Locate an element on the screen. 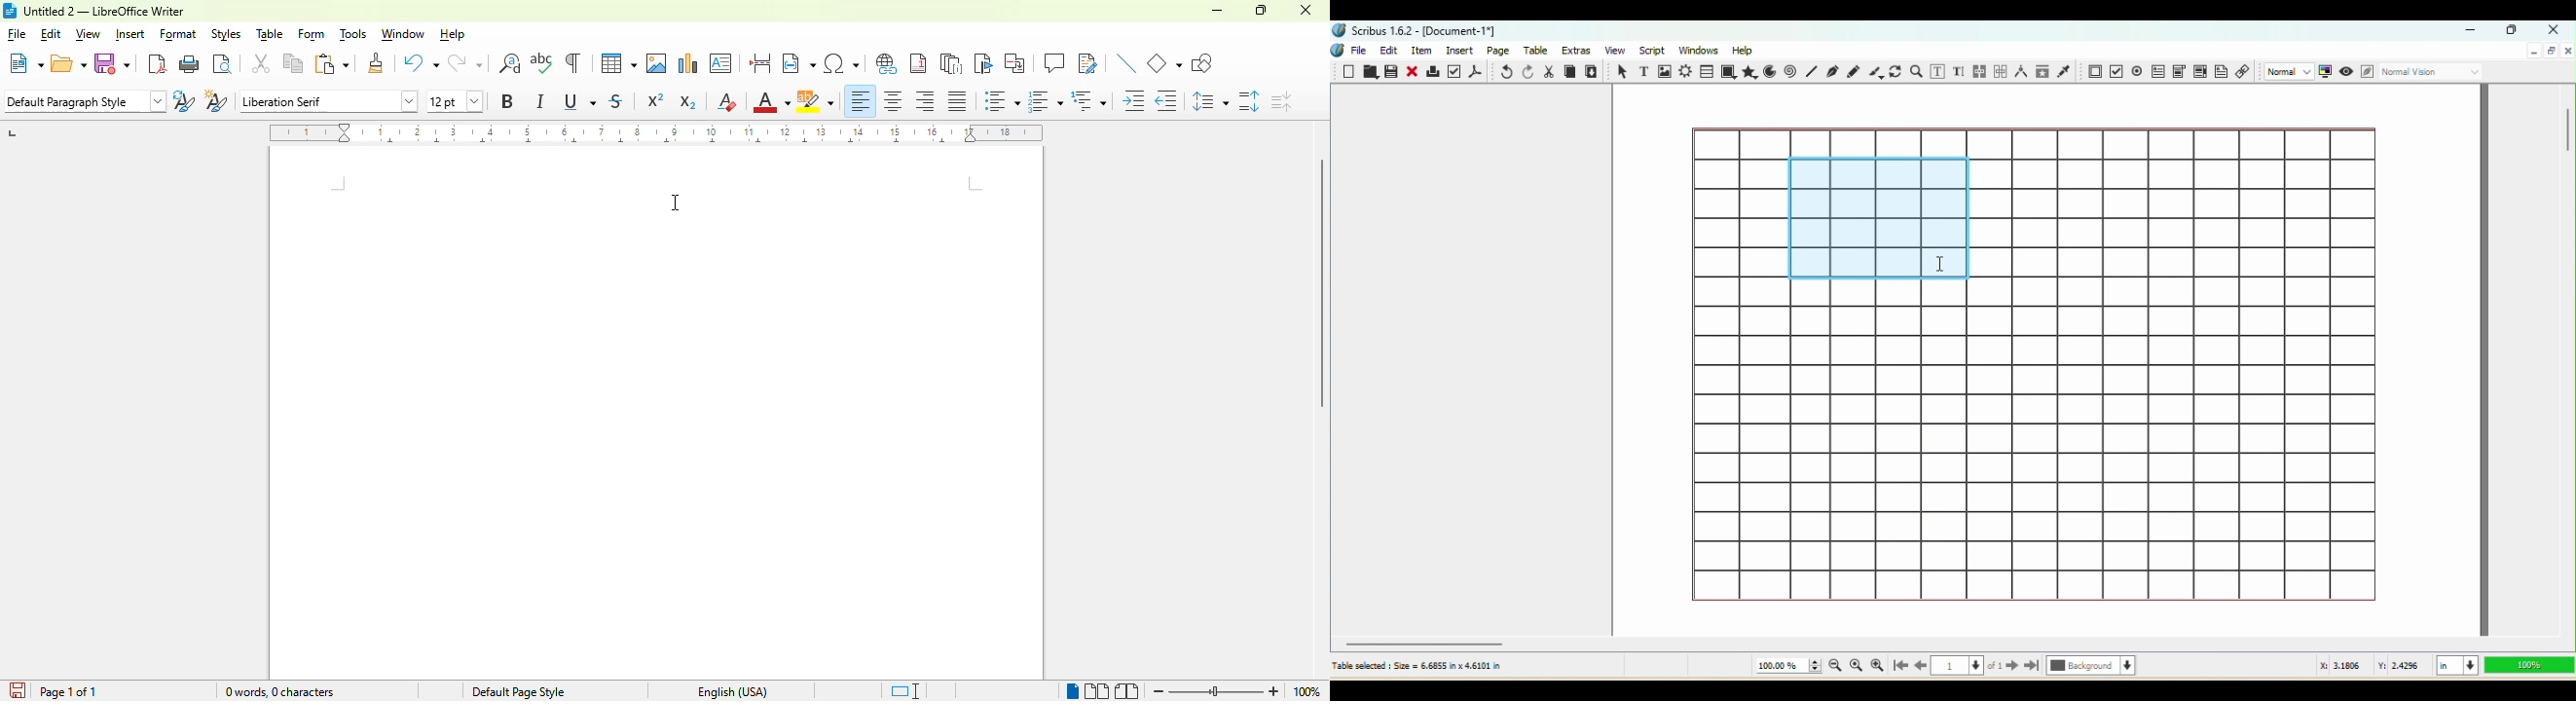 The height and width of the screenshot is (728, 2576). zoom factor is located at coordinates (1307, 691).